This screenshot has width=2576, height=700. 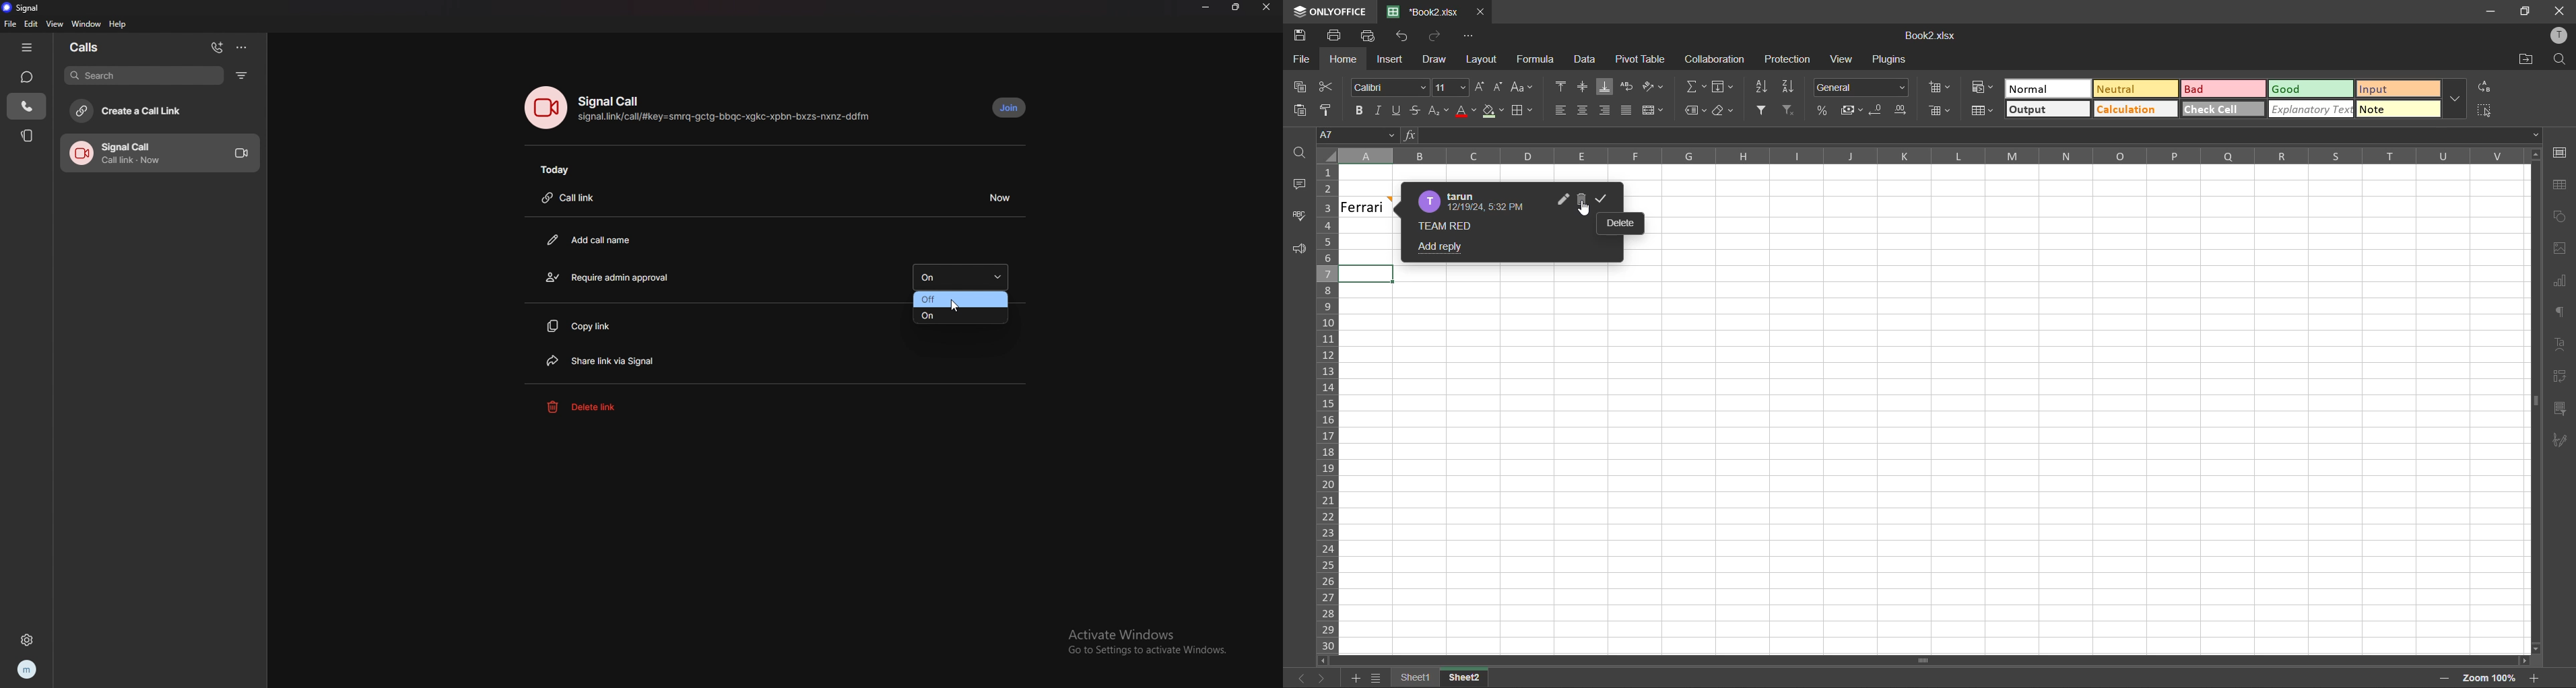 What do you see at coordinates (1789, 86) in the screenshot?
I see `sort descending` at bounding box center [1789, 86].